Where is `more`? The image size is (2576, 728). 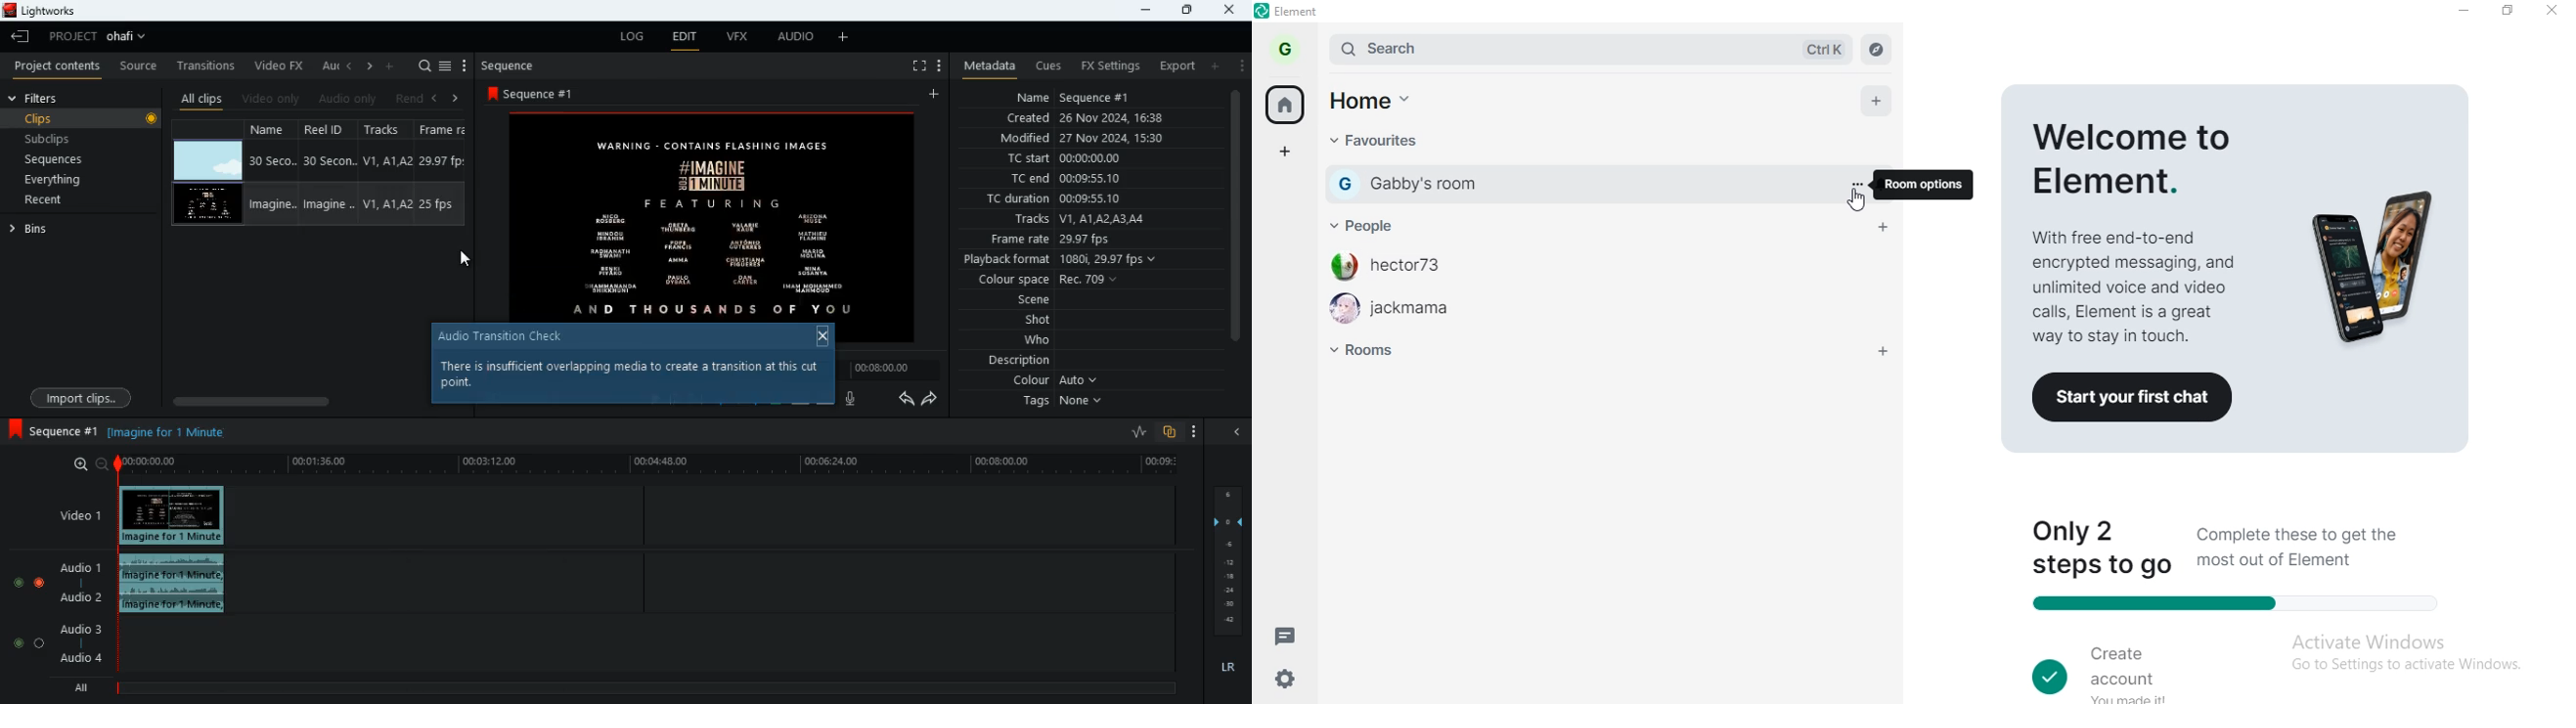 more is located at coordinates (1240, 65).